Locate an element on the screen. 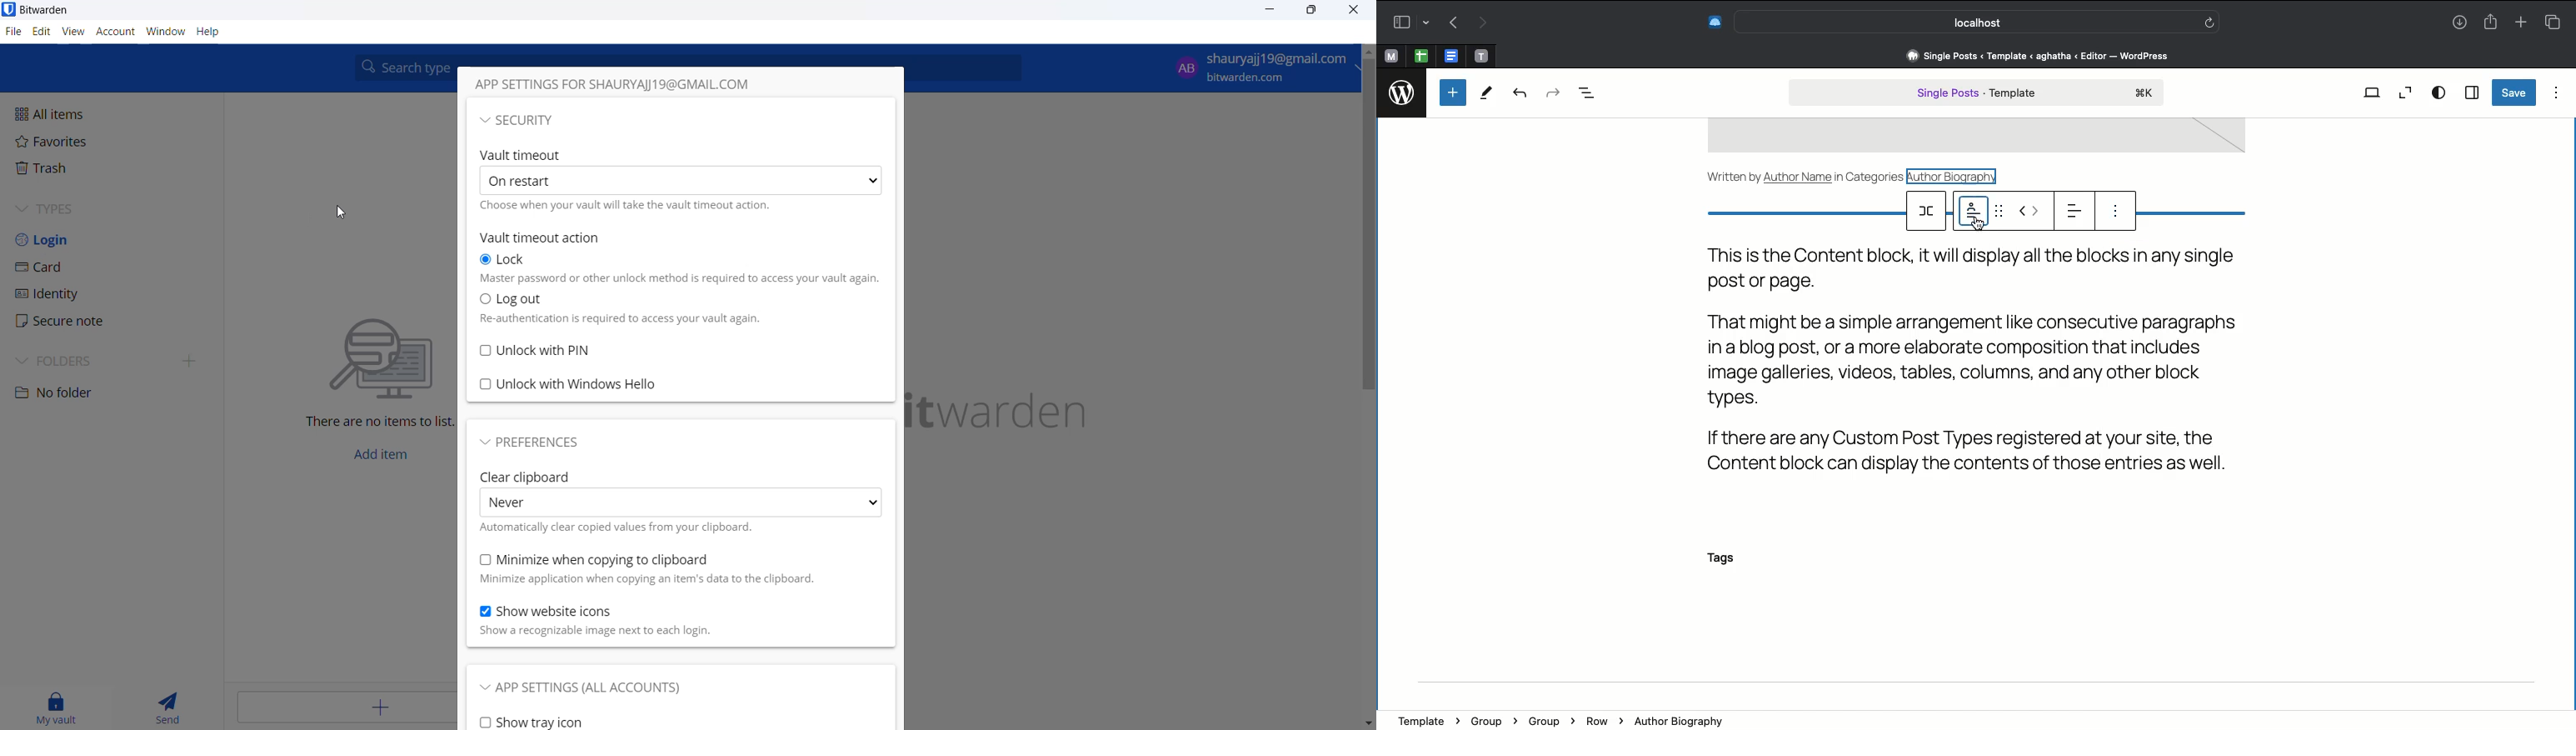 The width and height of the screenshot is (2576, 756). log out is located at coordinates (522, 300).